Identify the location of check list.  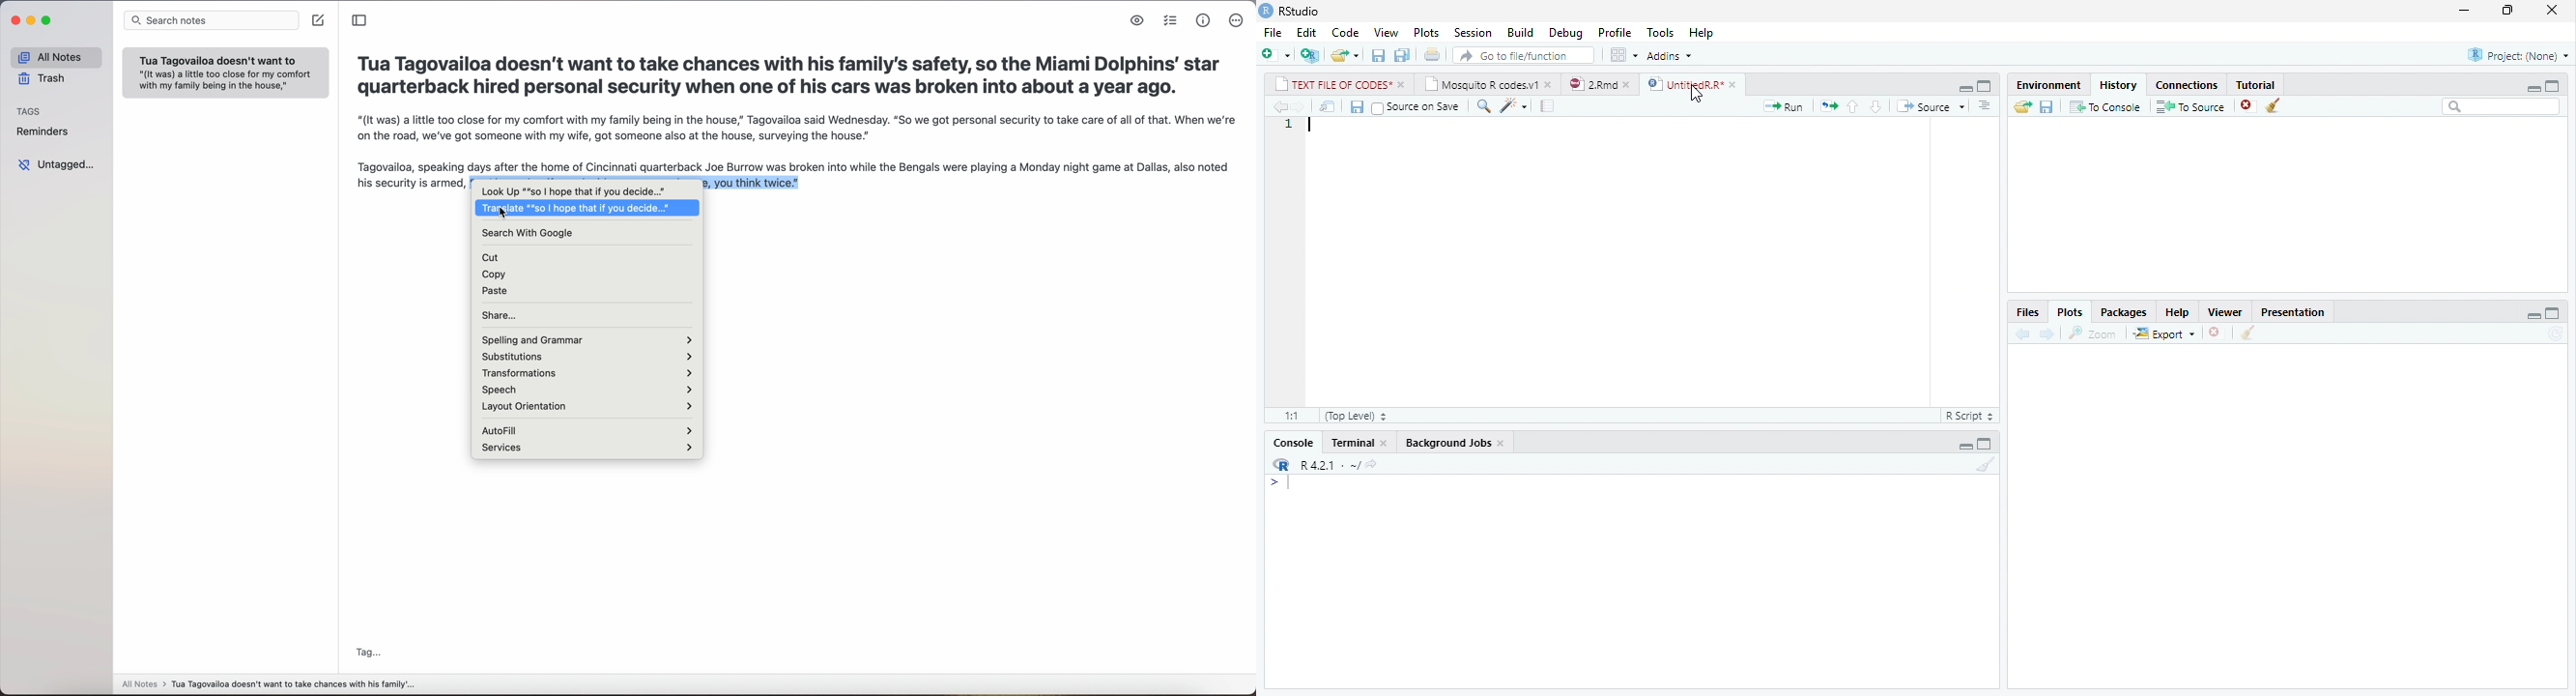
(1171, 22).